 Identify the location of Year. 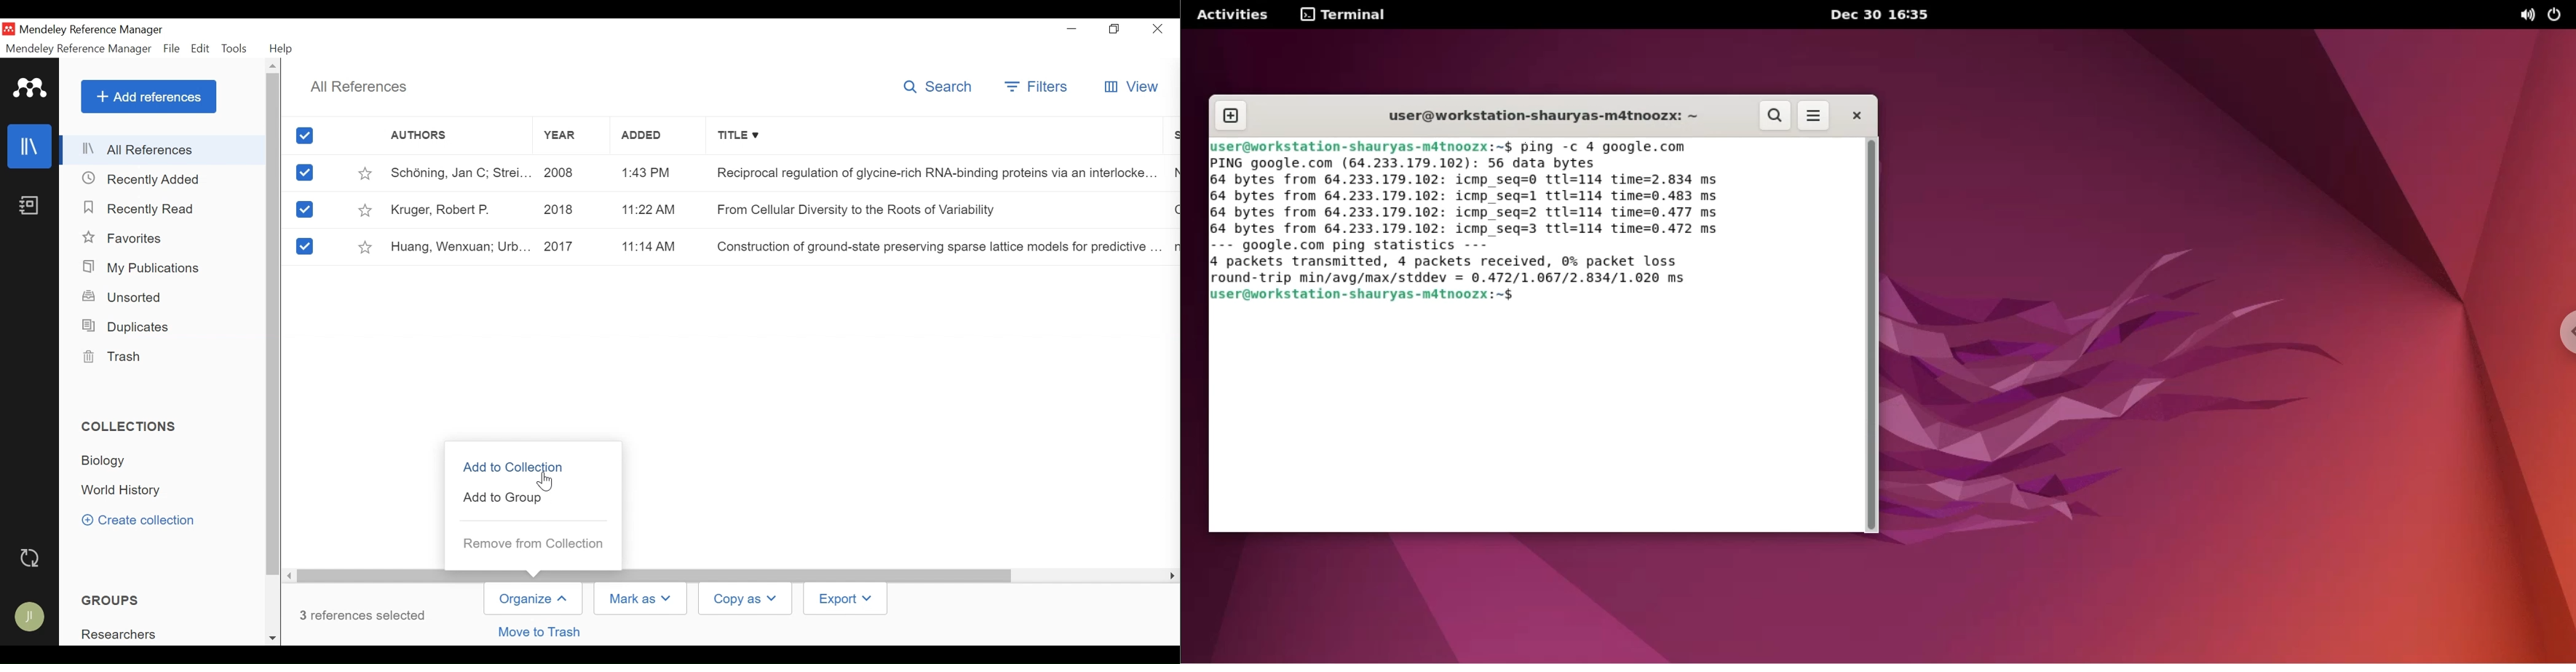
(573, 138).